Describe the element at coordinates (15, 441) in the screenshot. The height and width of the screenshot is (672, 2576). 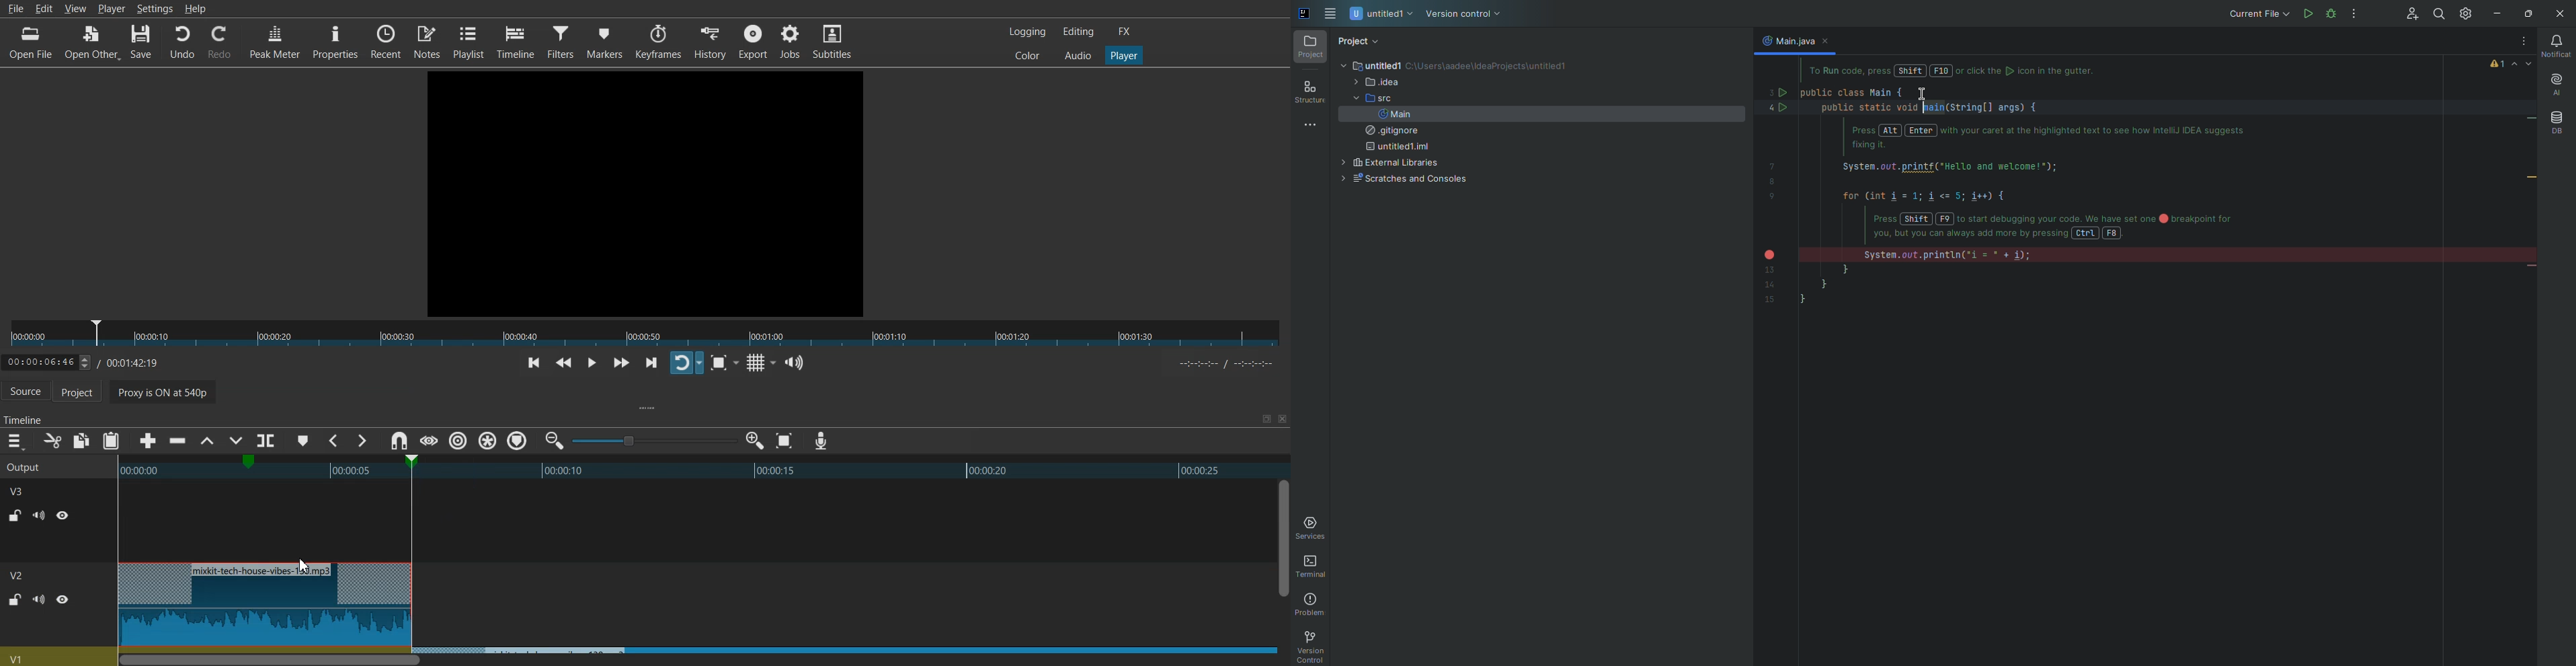
I see `Hamburger menu` at that location.